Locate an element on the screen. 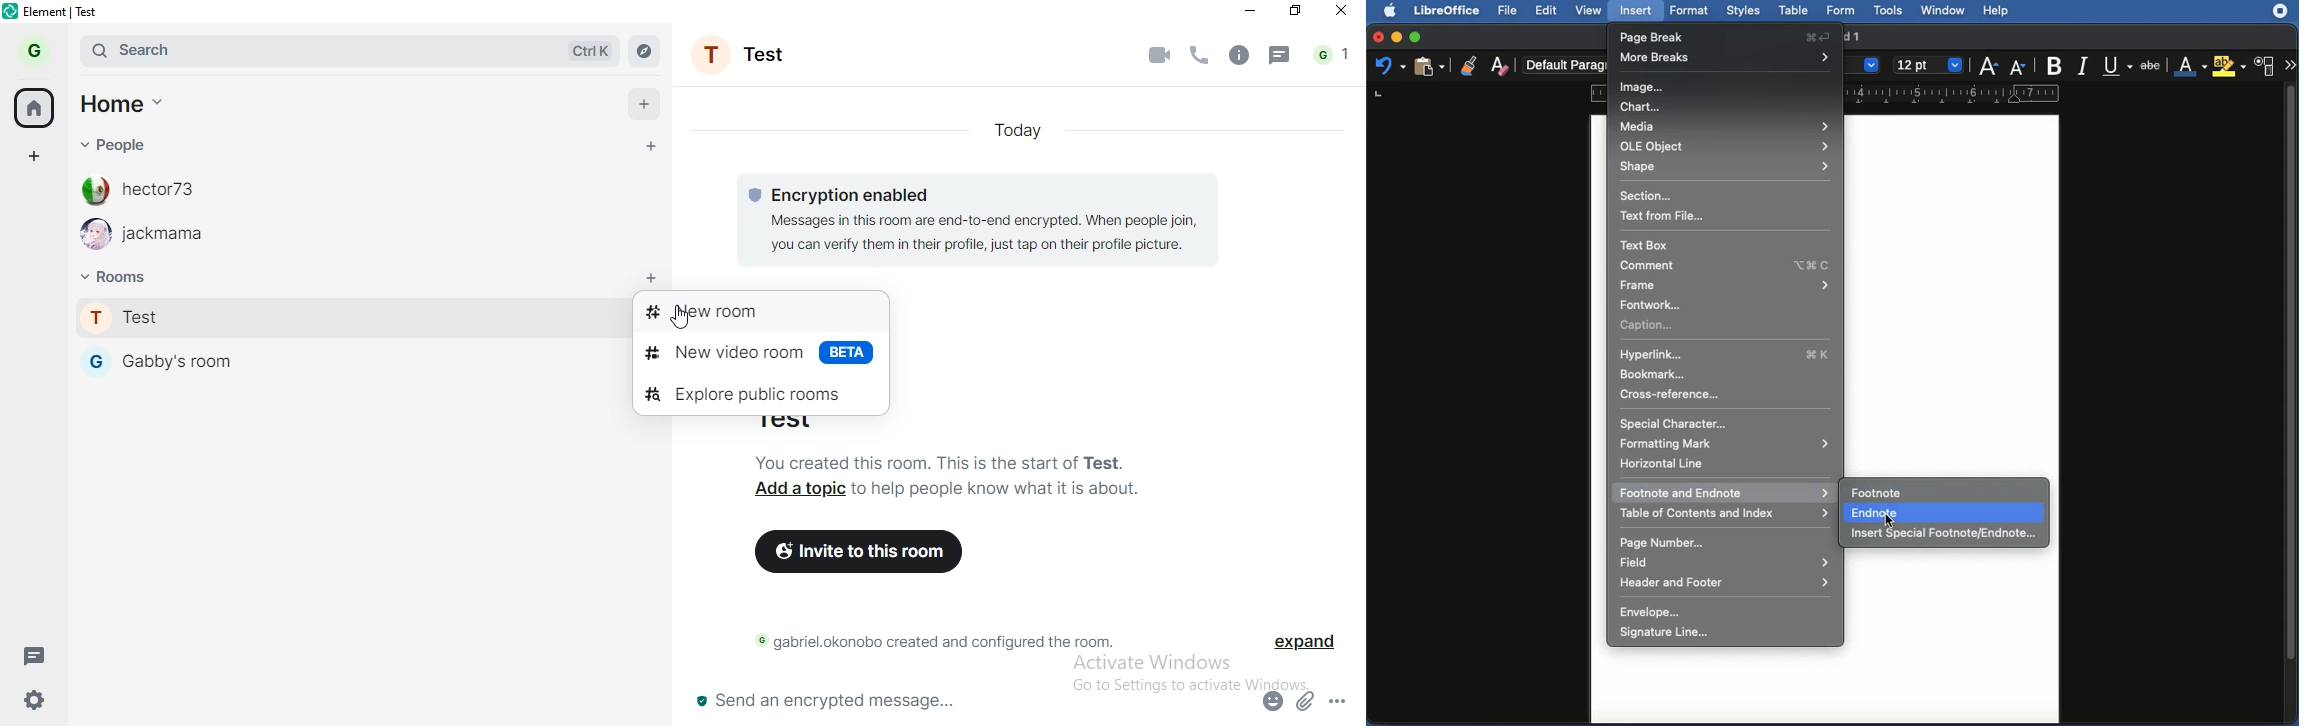 This screenshot has height=728, width=2324. Increase size is located at coordinates (1991, 63).